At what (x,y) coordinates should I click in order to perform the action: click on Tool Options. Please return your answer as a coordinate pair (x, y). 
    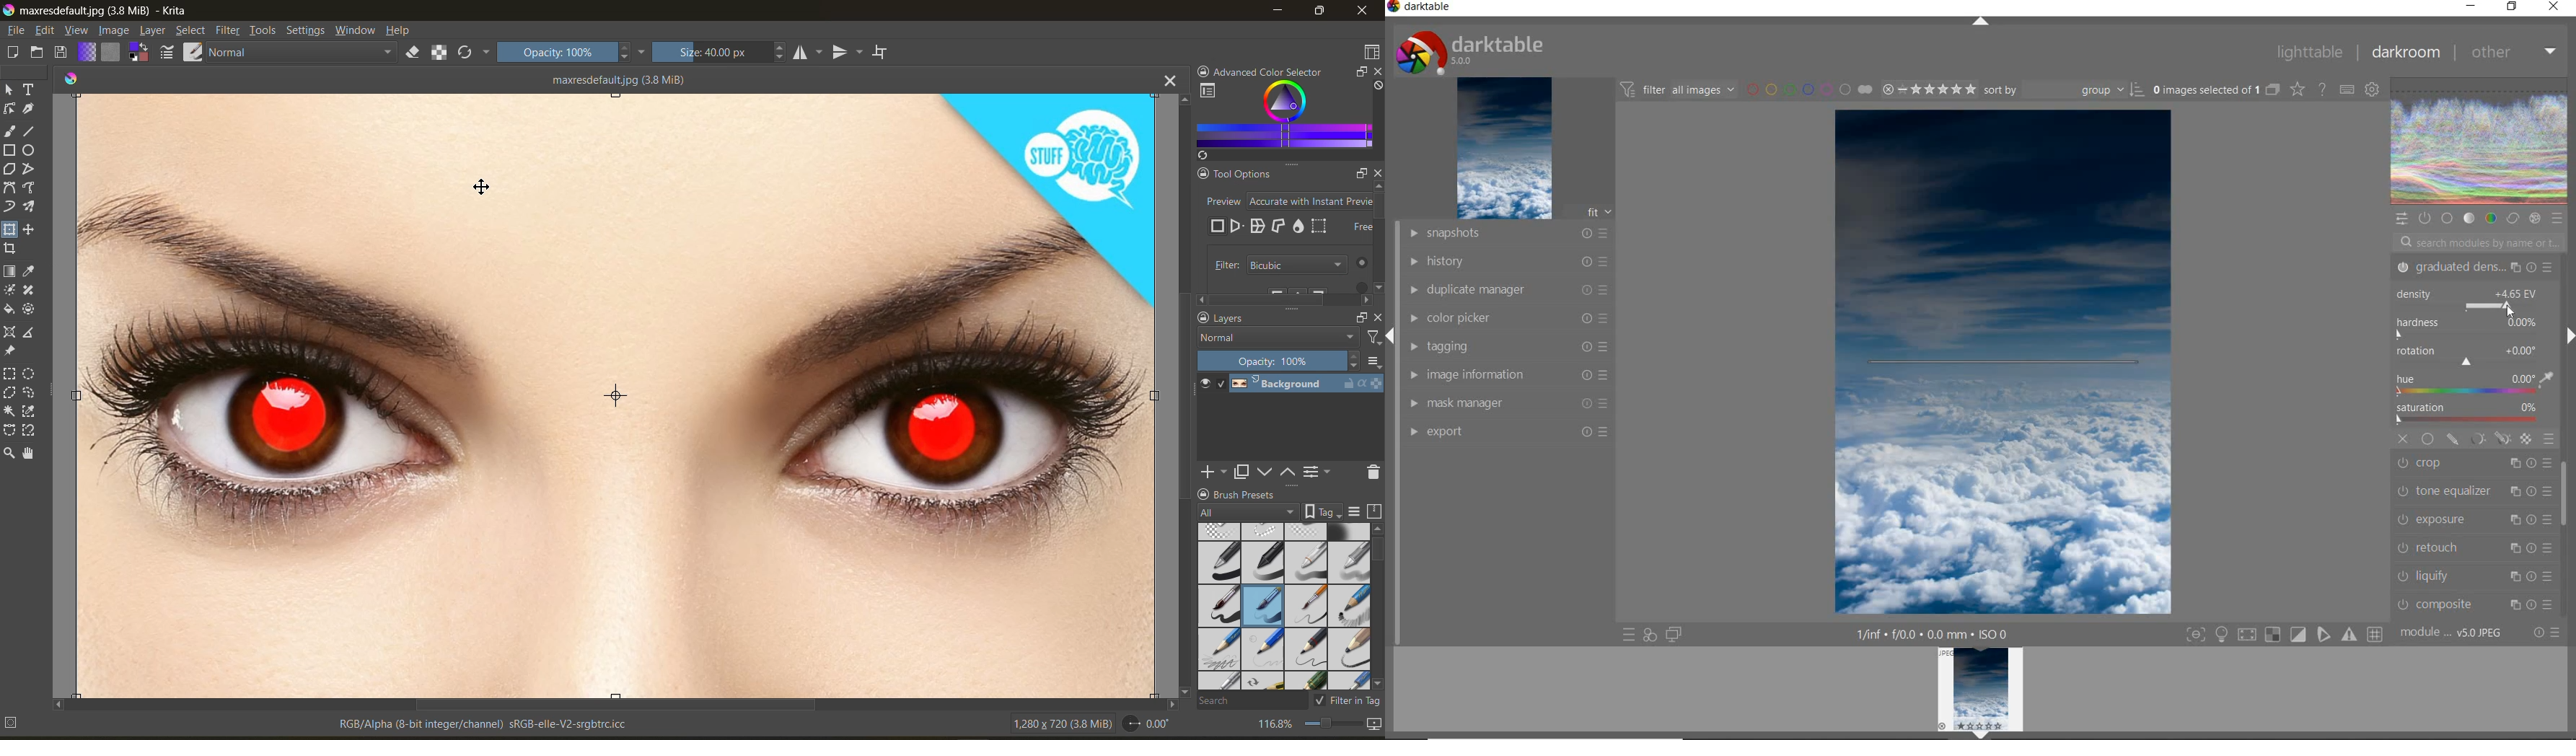
    Looking at the image, I should click on (1235, 173).